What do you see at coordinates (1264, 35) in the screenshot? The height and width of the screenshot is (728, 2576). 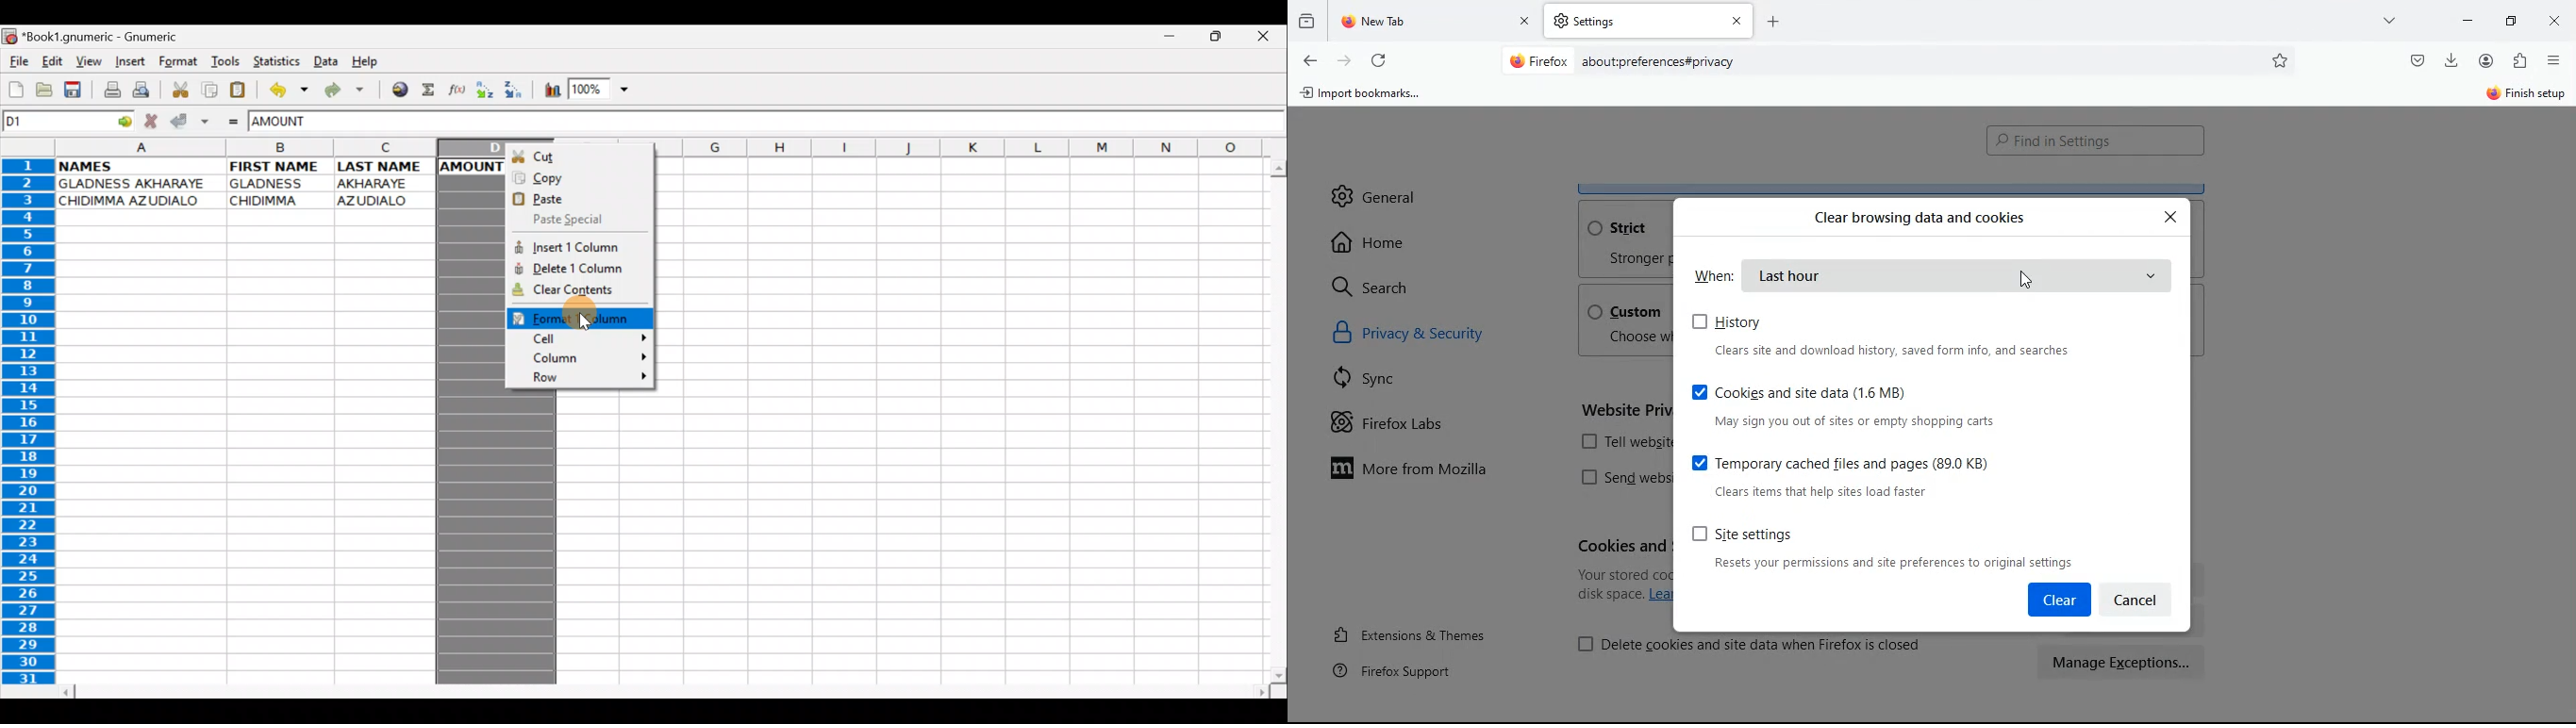 I see `Close` at bounding box center [1264, 35].